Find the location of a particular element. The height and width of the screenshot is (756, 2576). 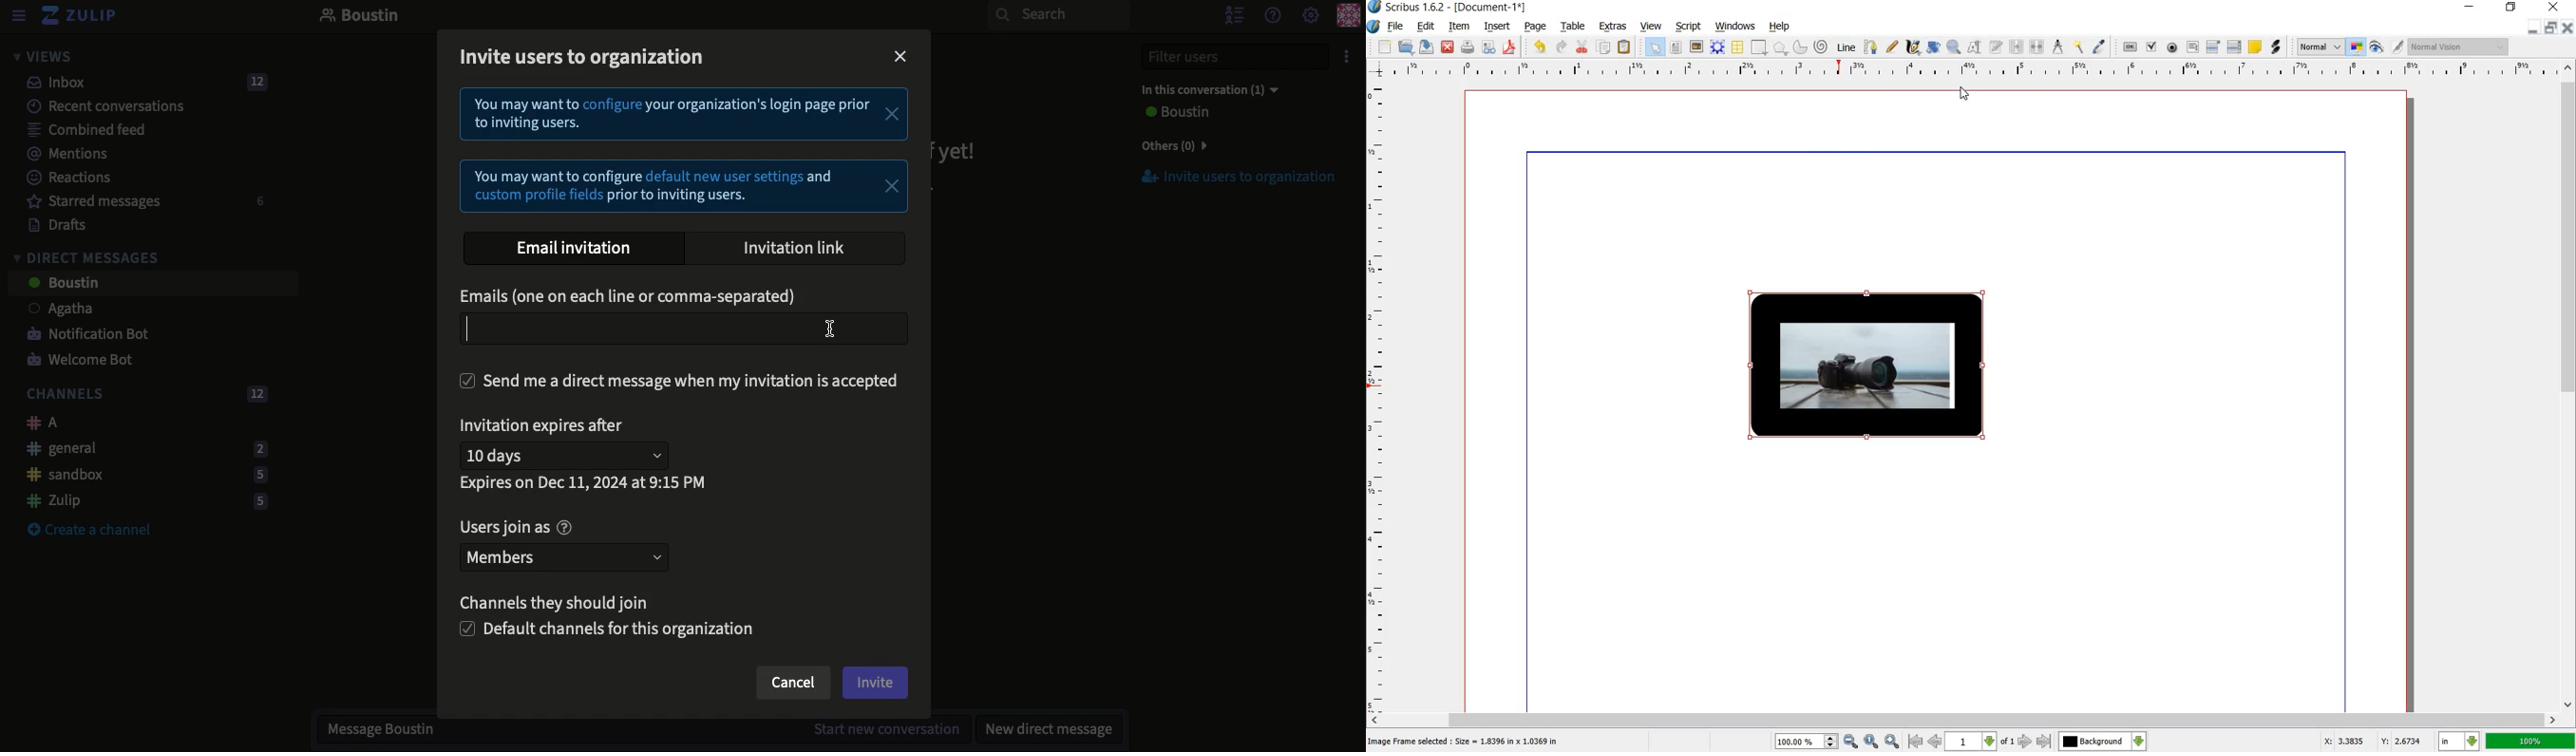

close is located at coordinates (2553, 7).